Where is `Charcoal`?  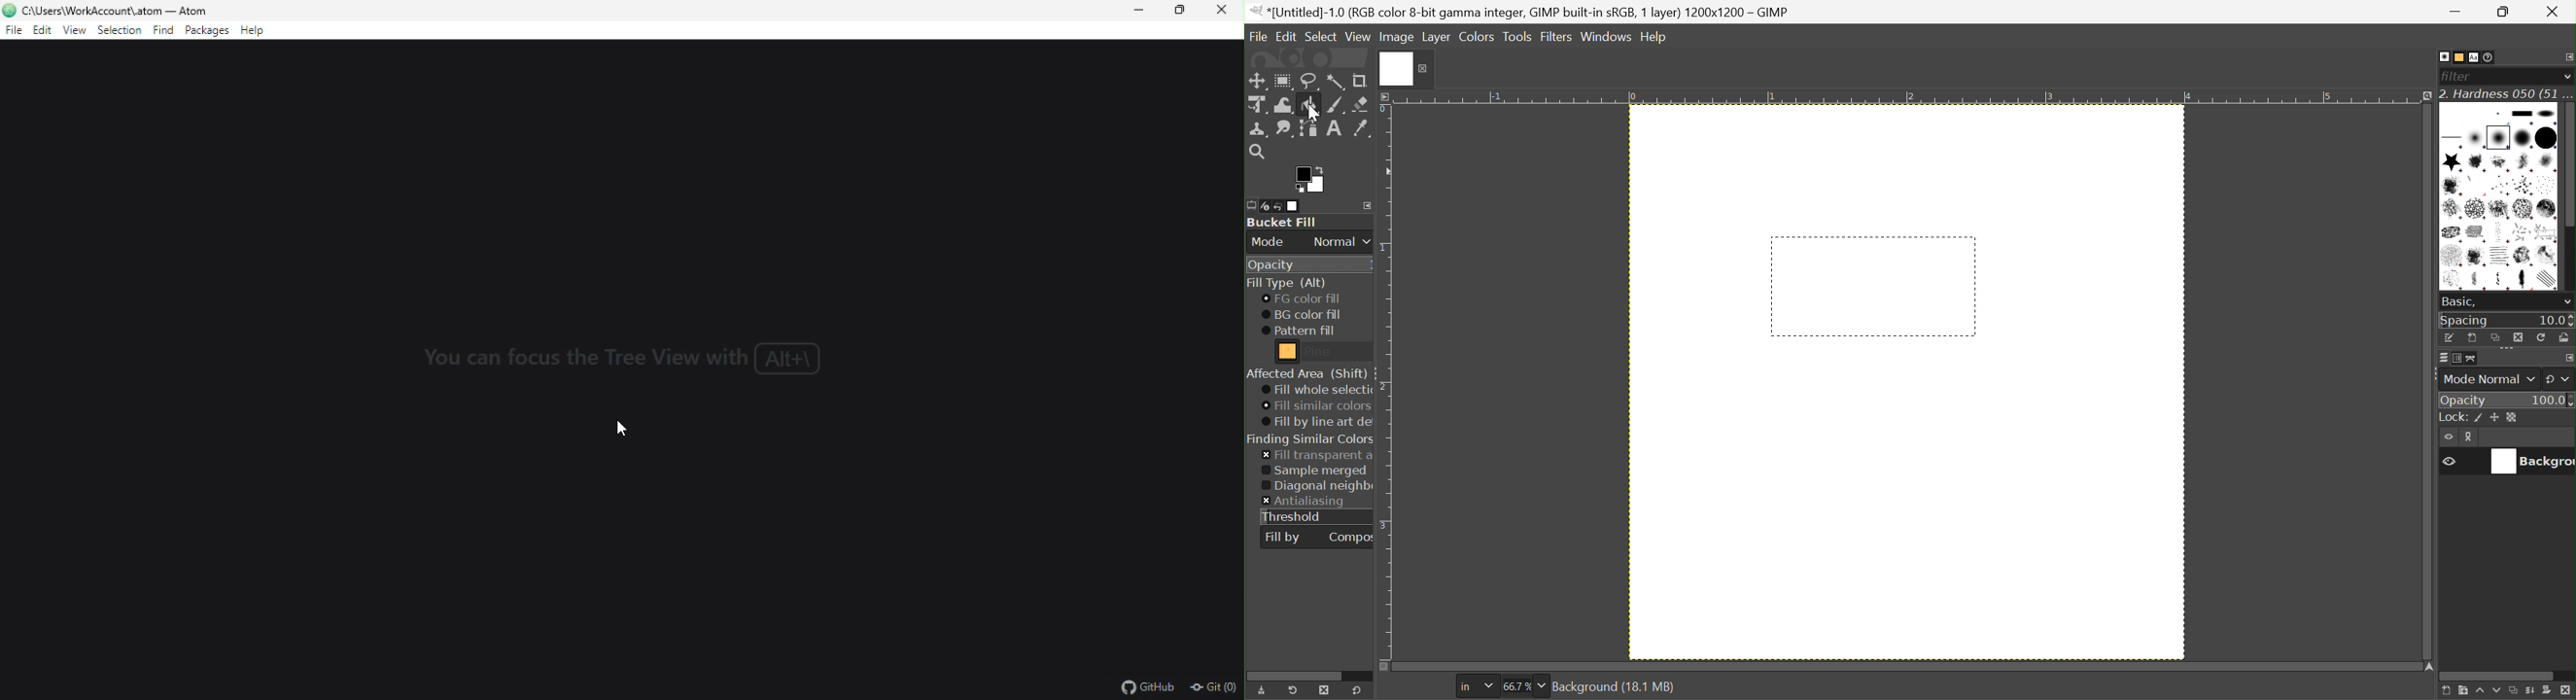
Charcoal is located at coordinates (2451, 233).